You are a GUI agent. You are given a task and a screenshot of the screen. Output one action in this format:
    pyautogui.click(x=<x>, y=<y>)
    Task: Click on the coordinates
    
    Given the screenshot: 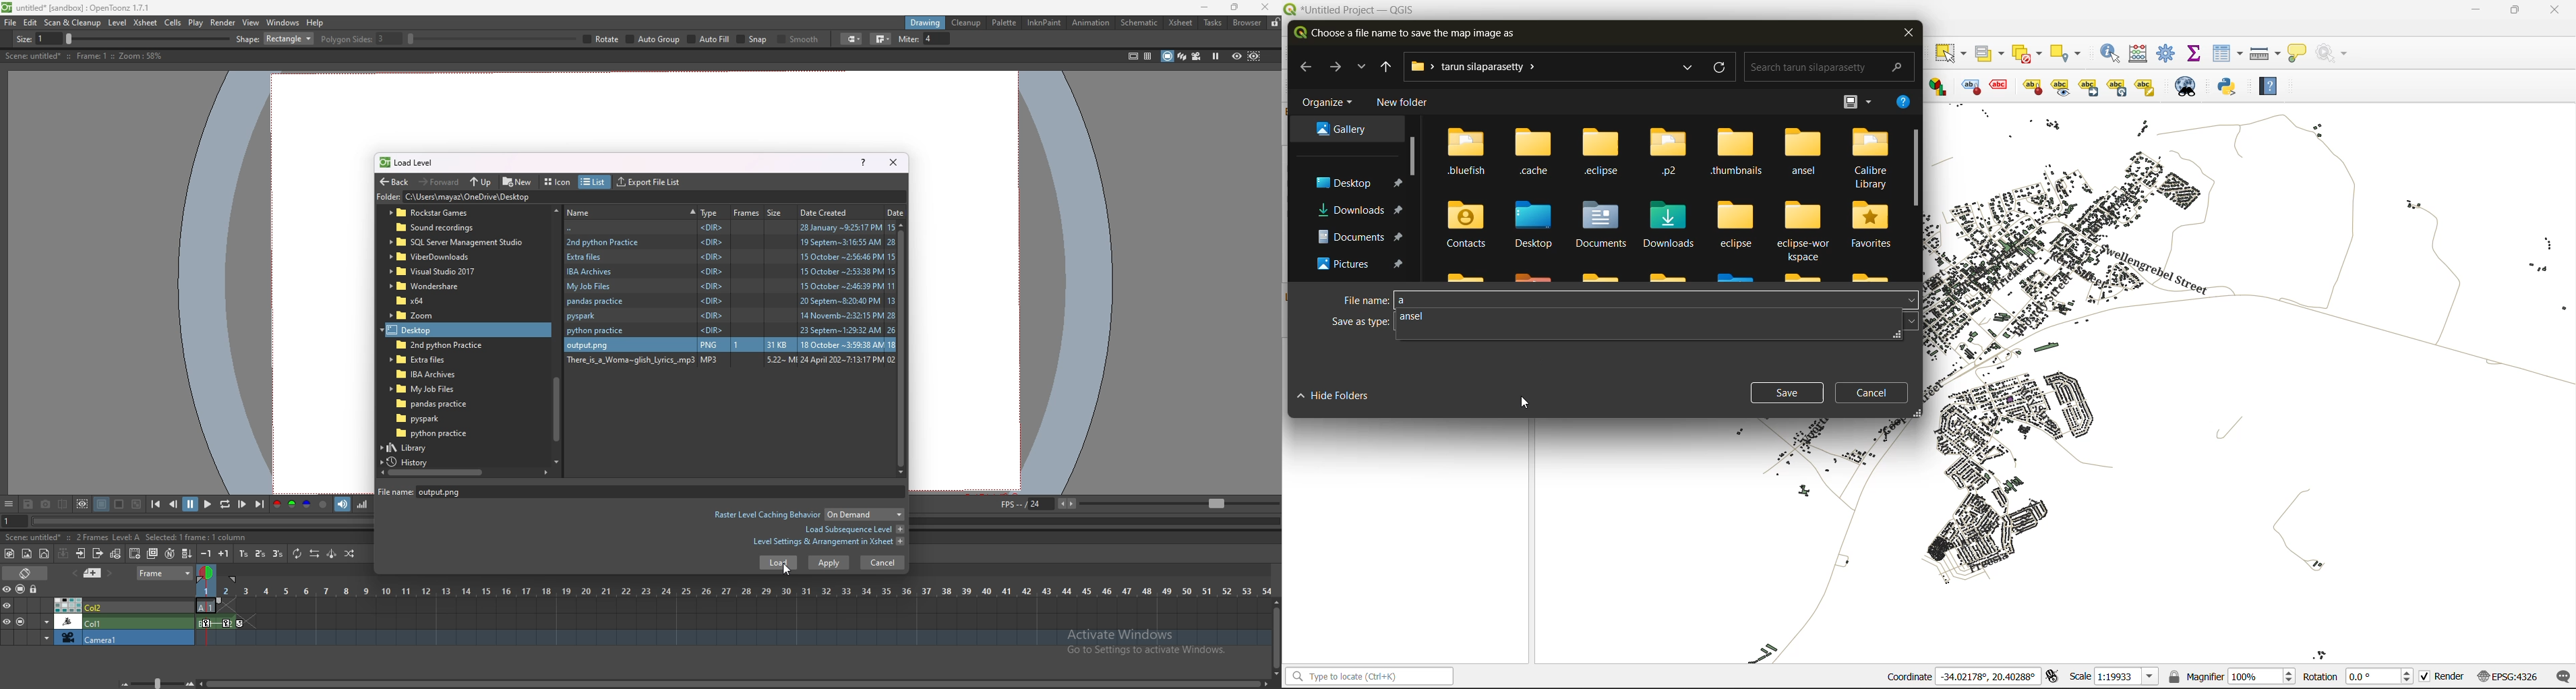 What is the action you would take?
    pyautogui.click(x=1962, y=678)
    